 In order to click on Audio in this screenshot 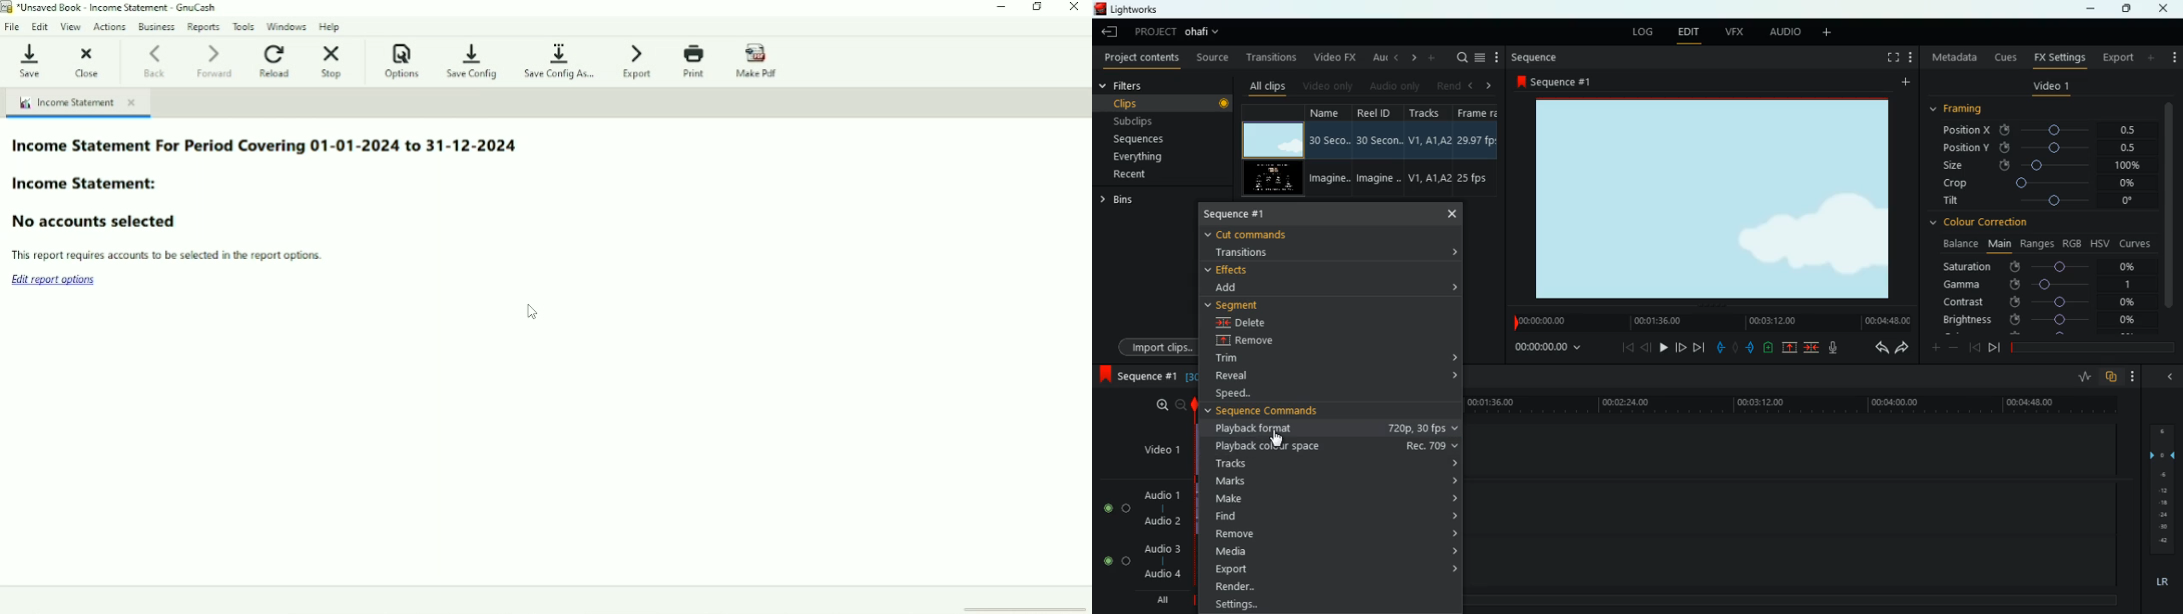, I will do `click(1116, 560)`.